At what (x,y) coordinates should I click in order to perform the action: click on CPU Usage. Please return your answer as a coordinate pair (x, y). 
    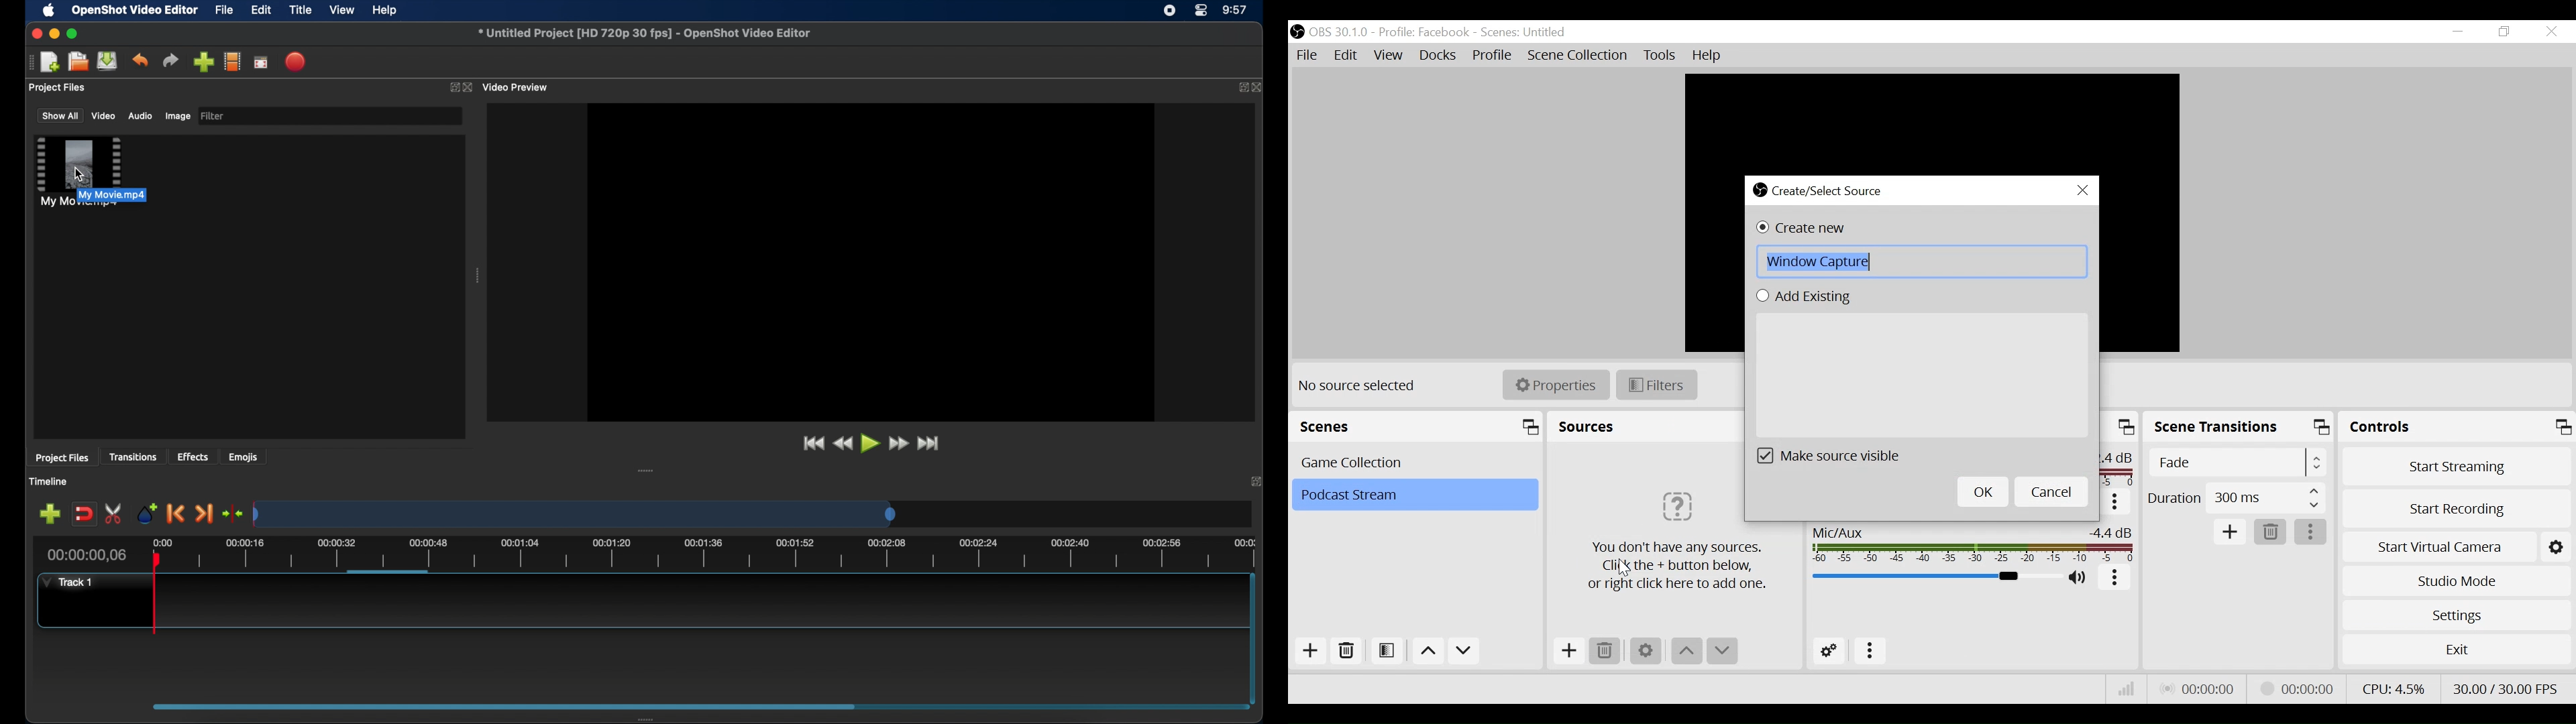
    Looking at the image, I should click on (2394, 689).